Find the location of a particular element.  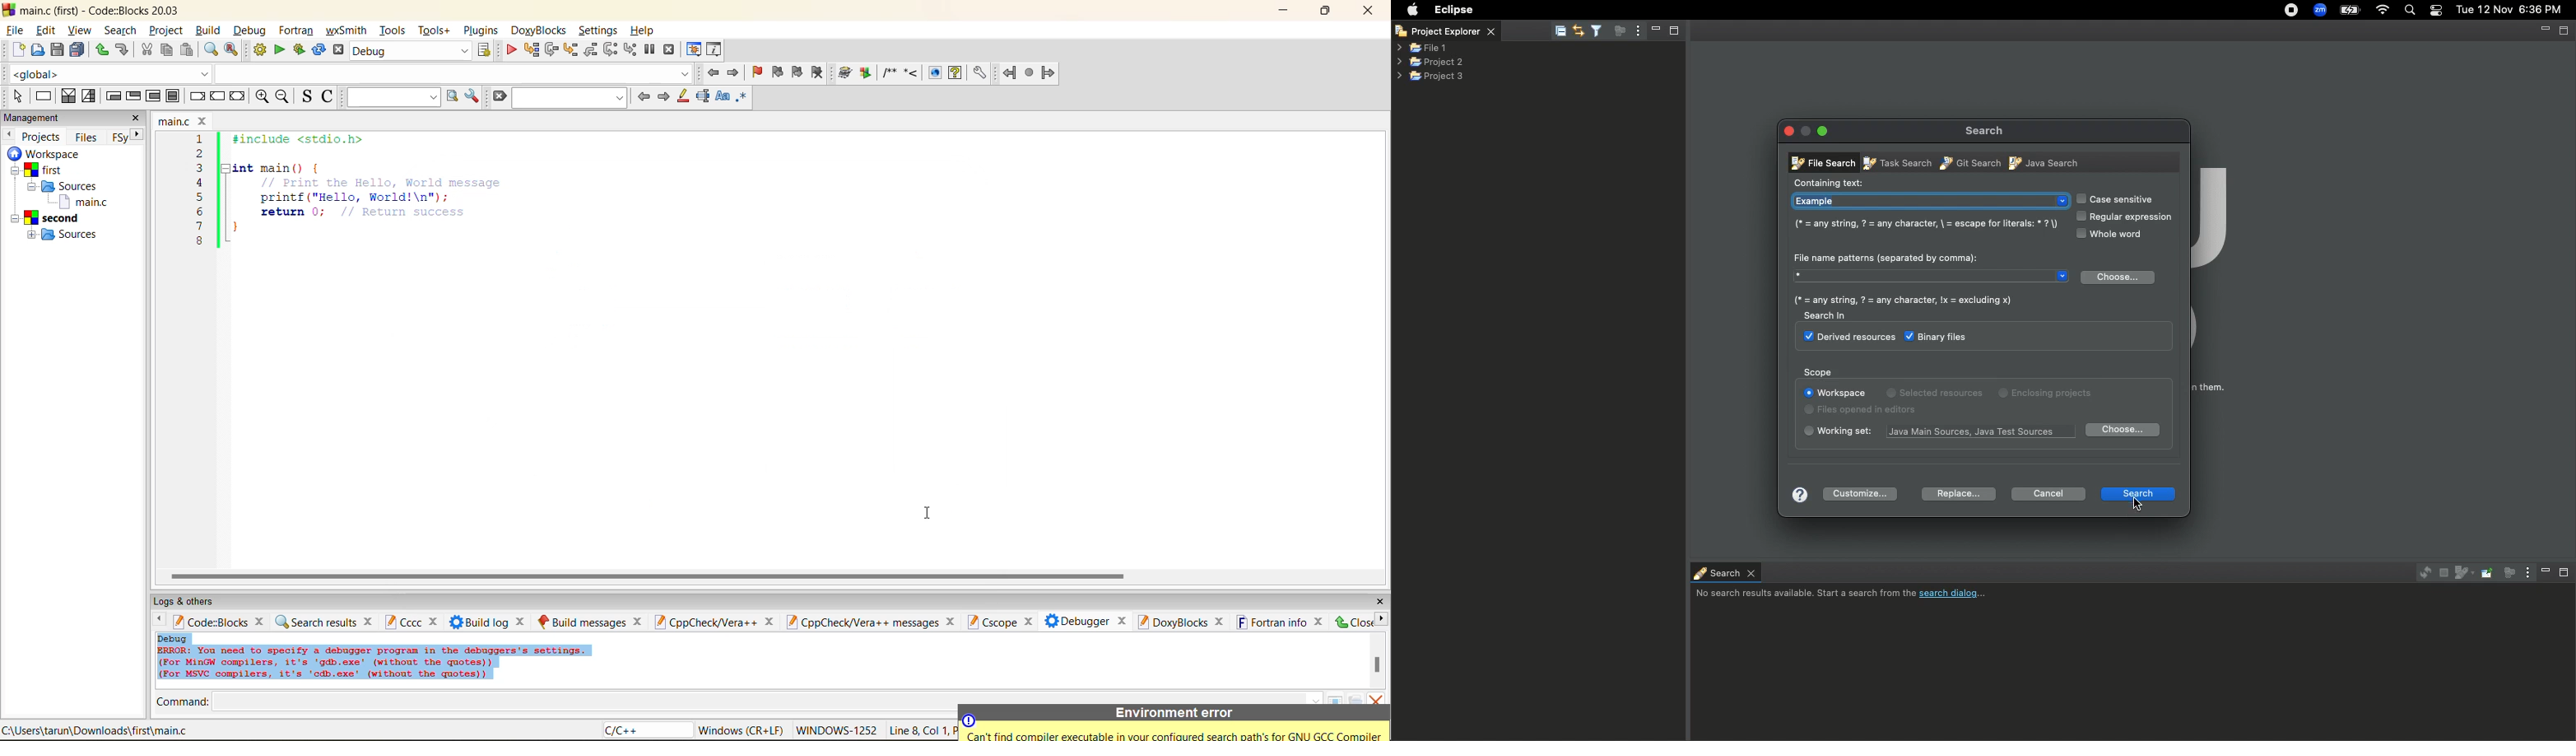

command is located at coordinates (183, 703).